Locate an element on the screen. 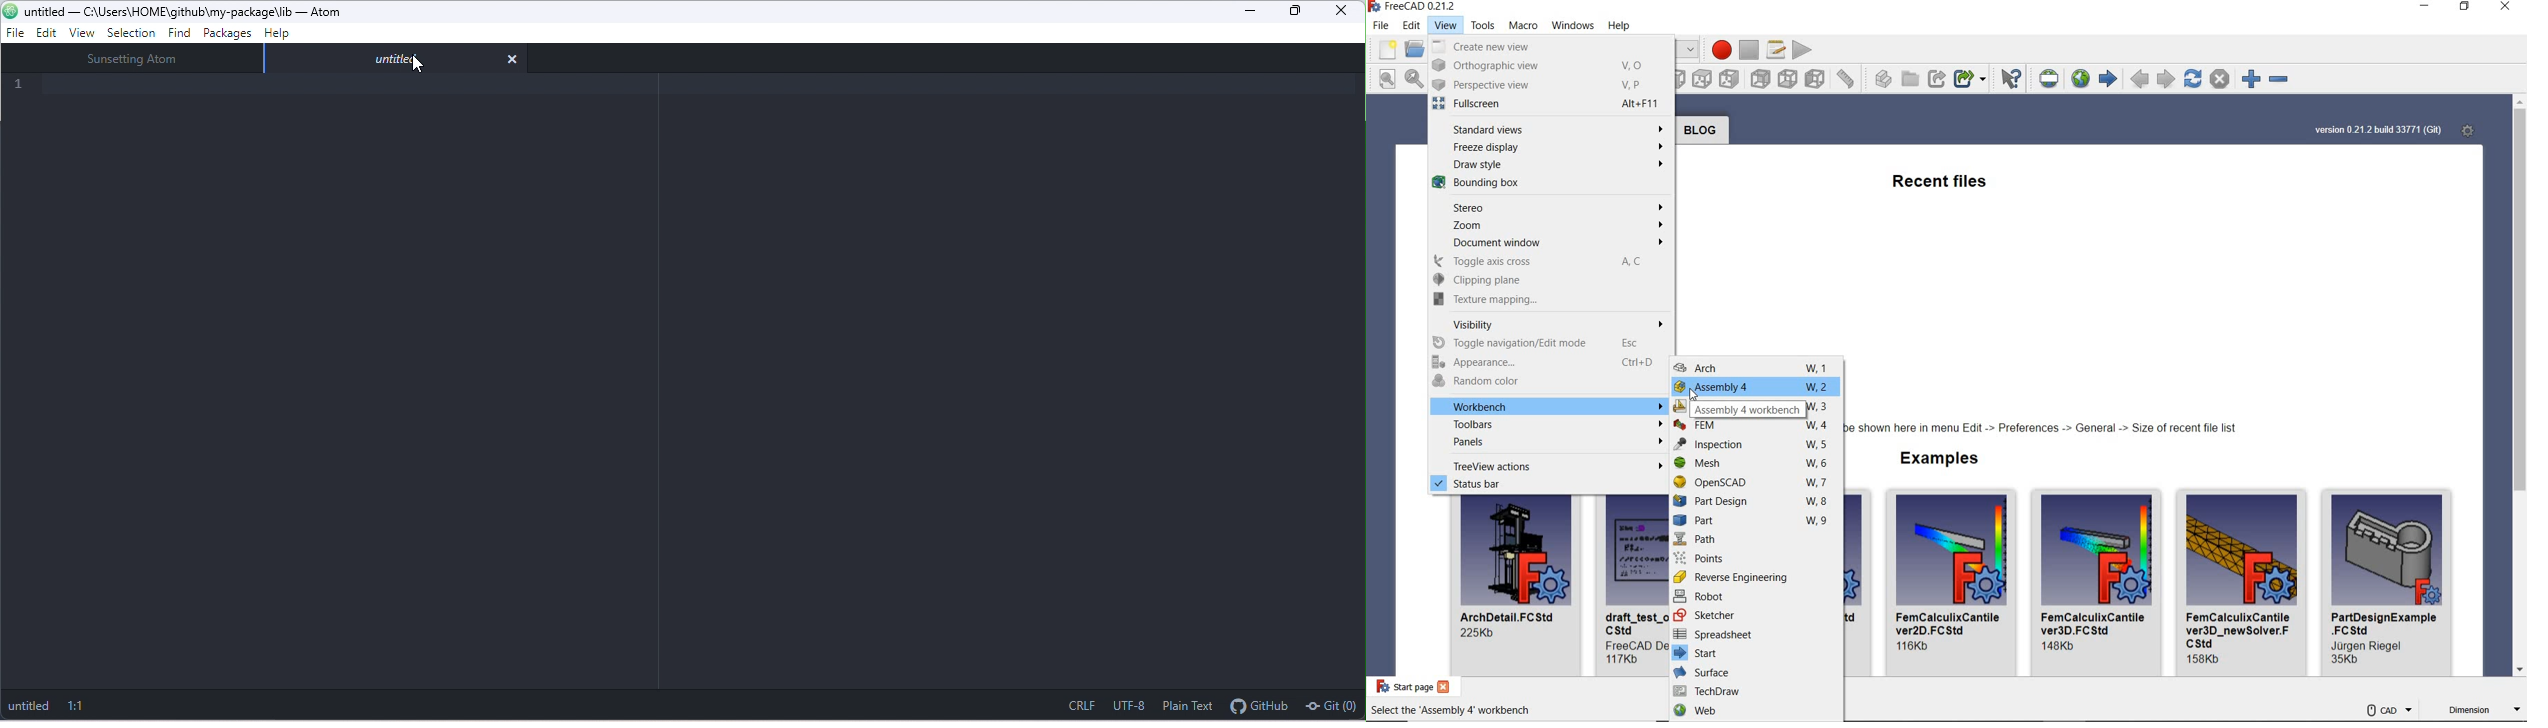 This screenshot has width=2548, height=728. macro is located at coordinates (1523, 26).